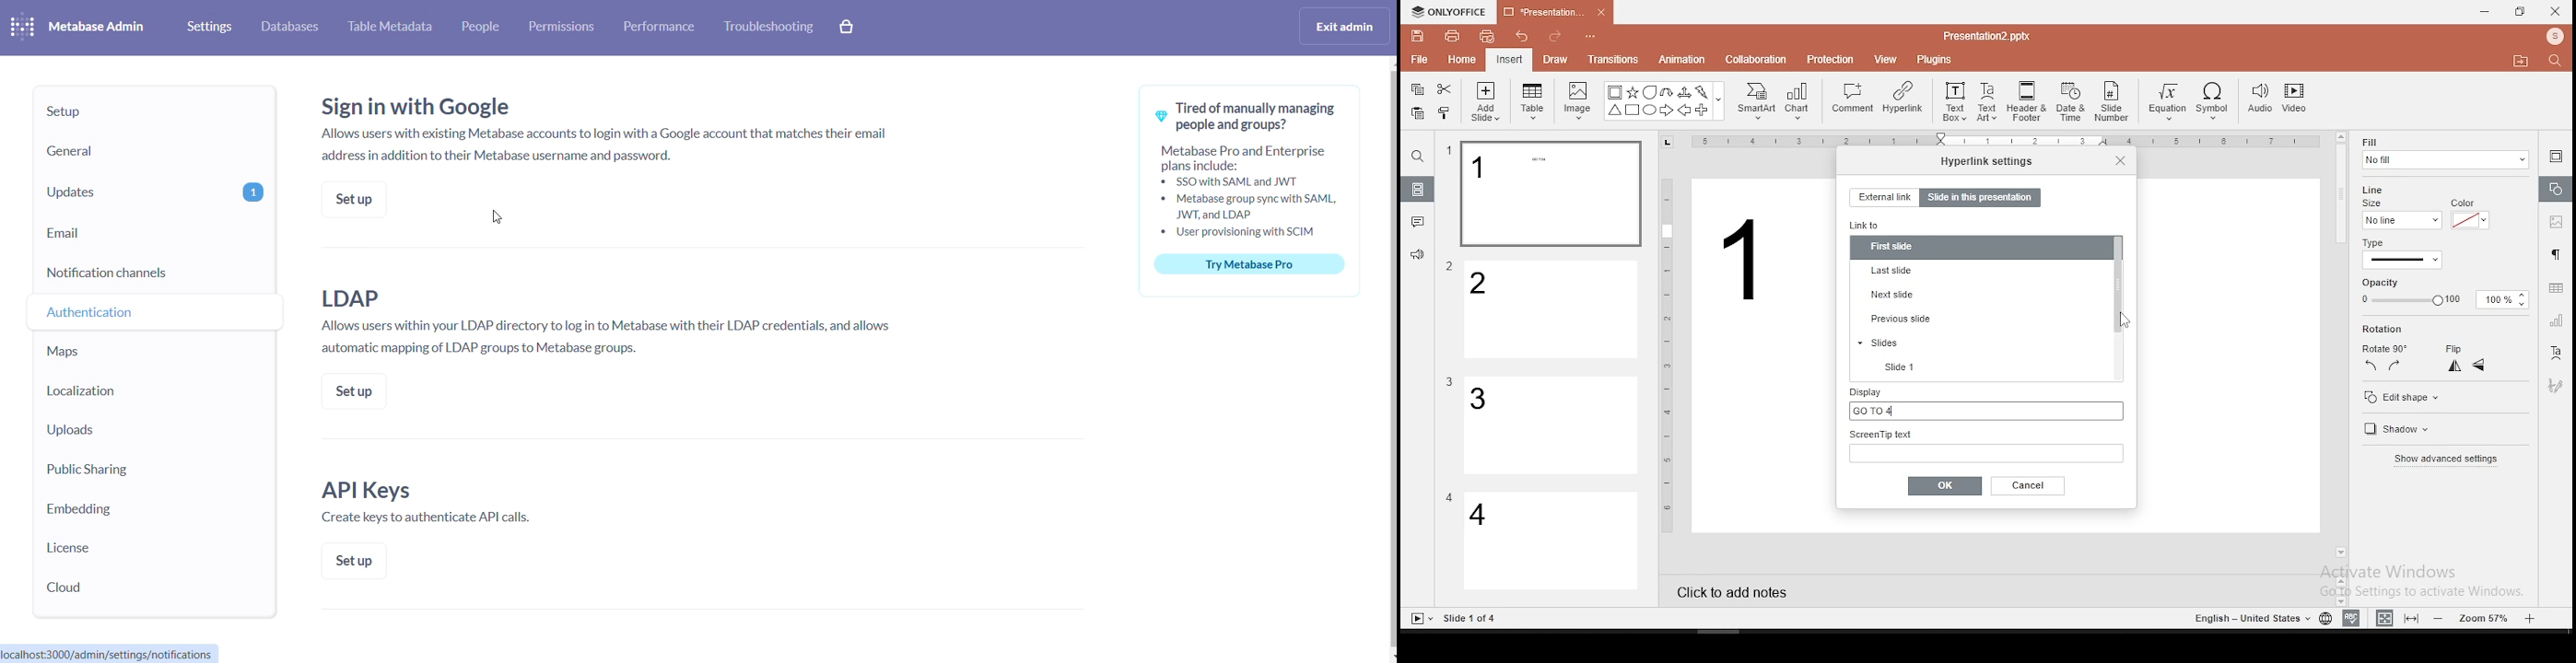 This screenshot has height=672, width=2576. Describe the element at coordinates (2400, 397) in the screenshot. I see `edit shape` at that location.